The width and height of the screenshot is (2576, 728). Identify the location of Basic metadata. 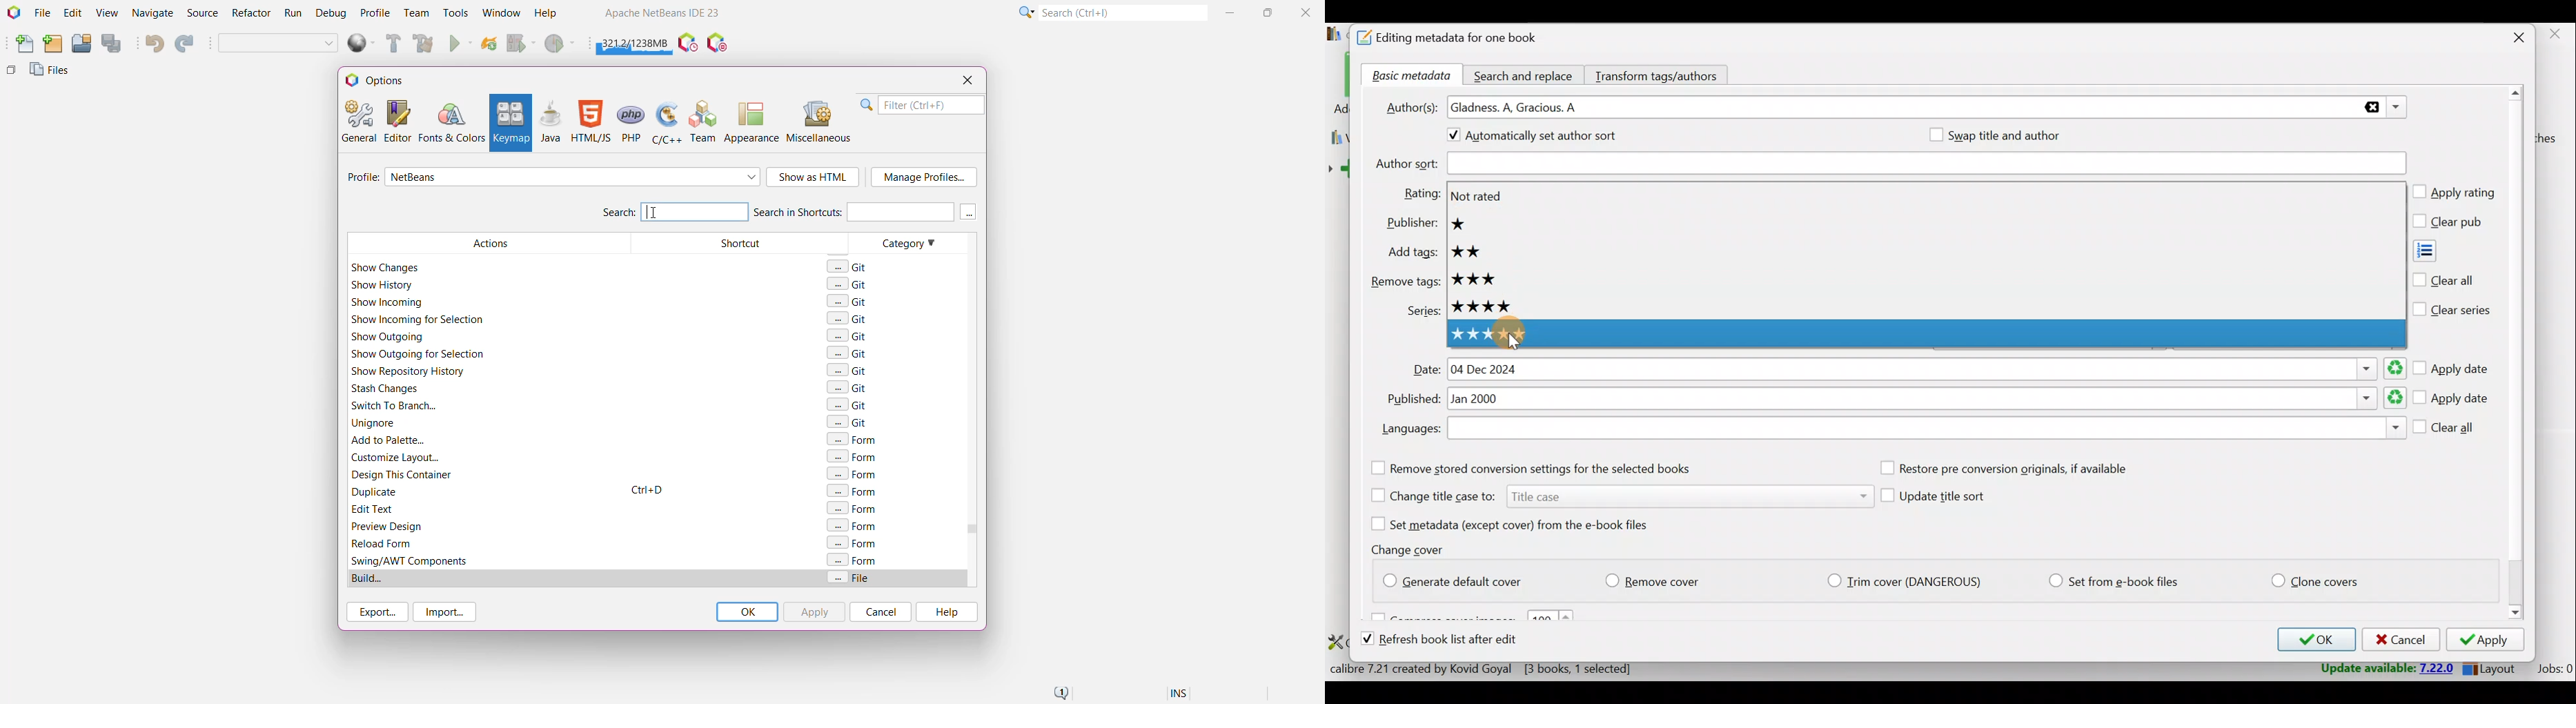
(1408, 76).